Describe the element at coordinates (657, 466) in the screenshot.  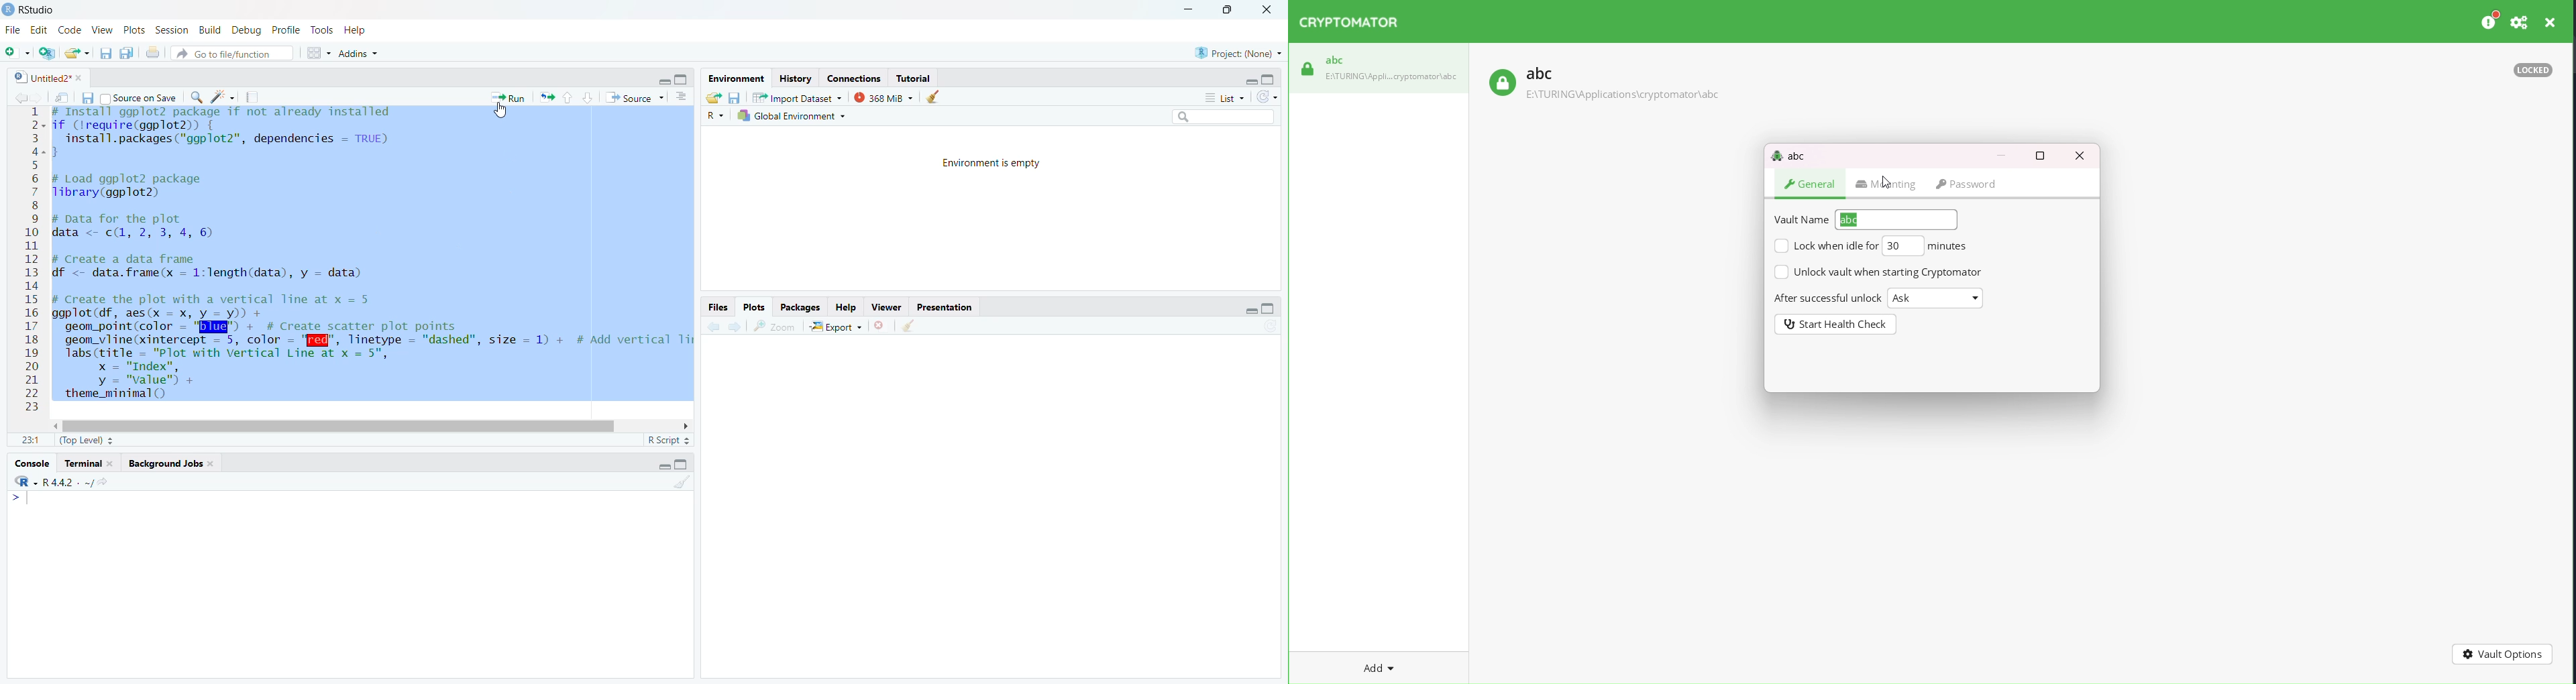
I see `minimise` at that location.